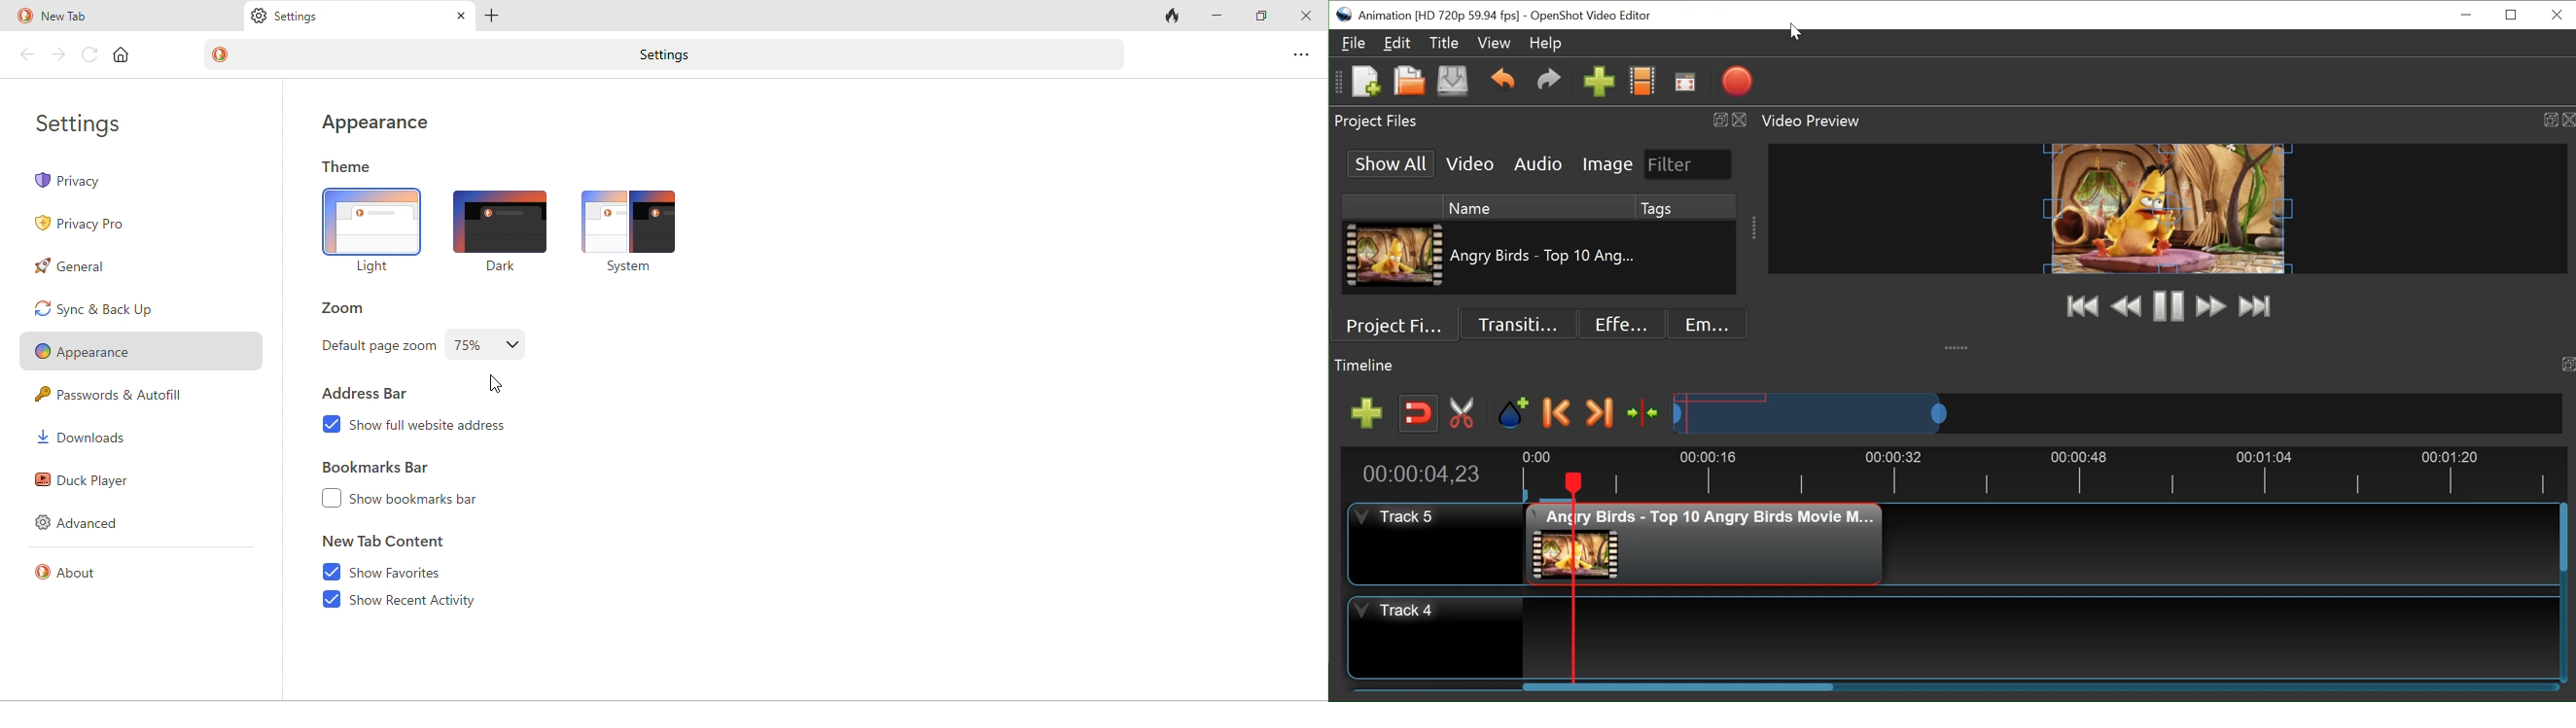 This screenshot has width=2576, height=728. What do you see at coordinates (1681, 686) in the screenshot?
I see `Vertical Scroll bar` at bounding box center [1681, 686].